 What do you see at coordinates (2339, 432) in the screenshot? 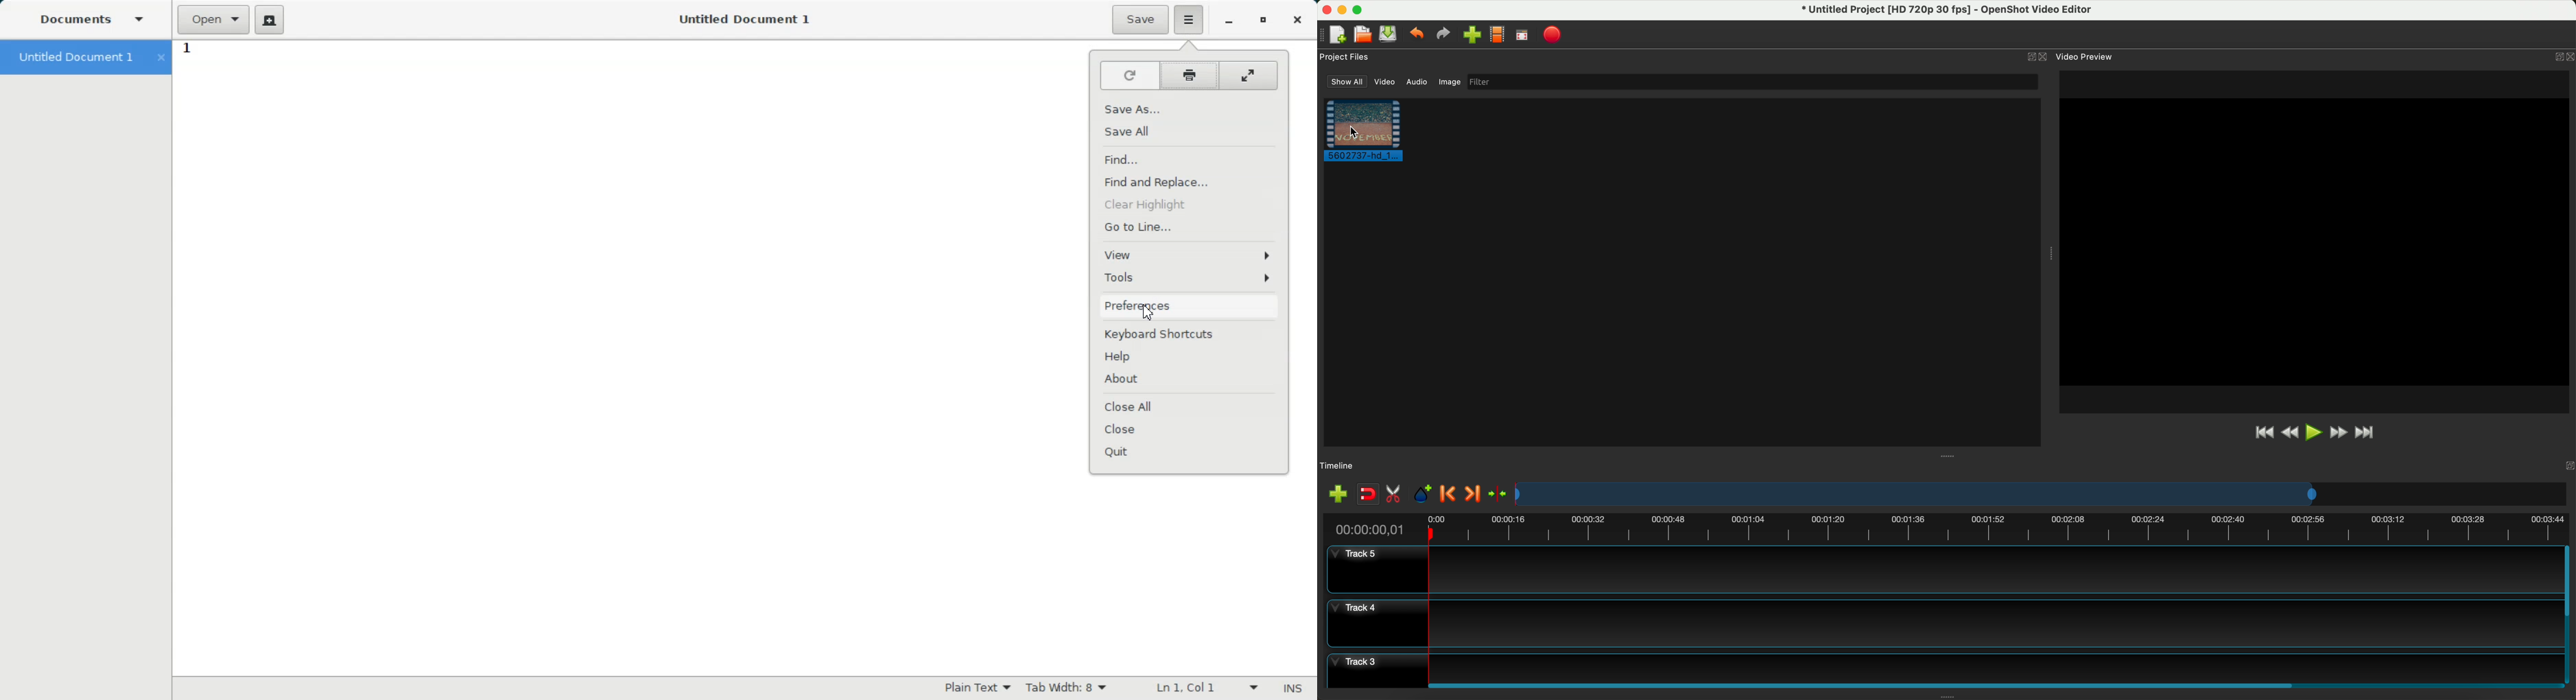
I see `fast foward` at bounding box center [2339, 432].